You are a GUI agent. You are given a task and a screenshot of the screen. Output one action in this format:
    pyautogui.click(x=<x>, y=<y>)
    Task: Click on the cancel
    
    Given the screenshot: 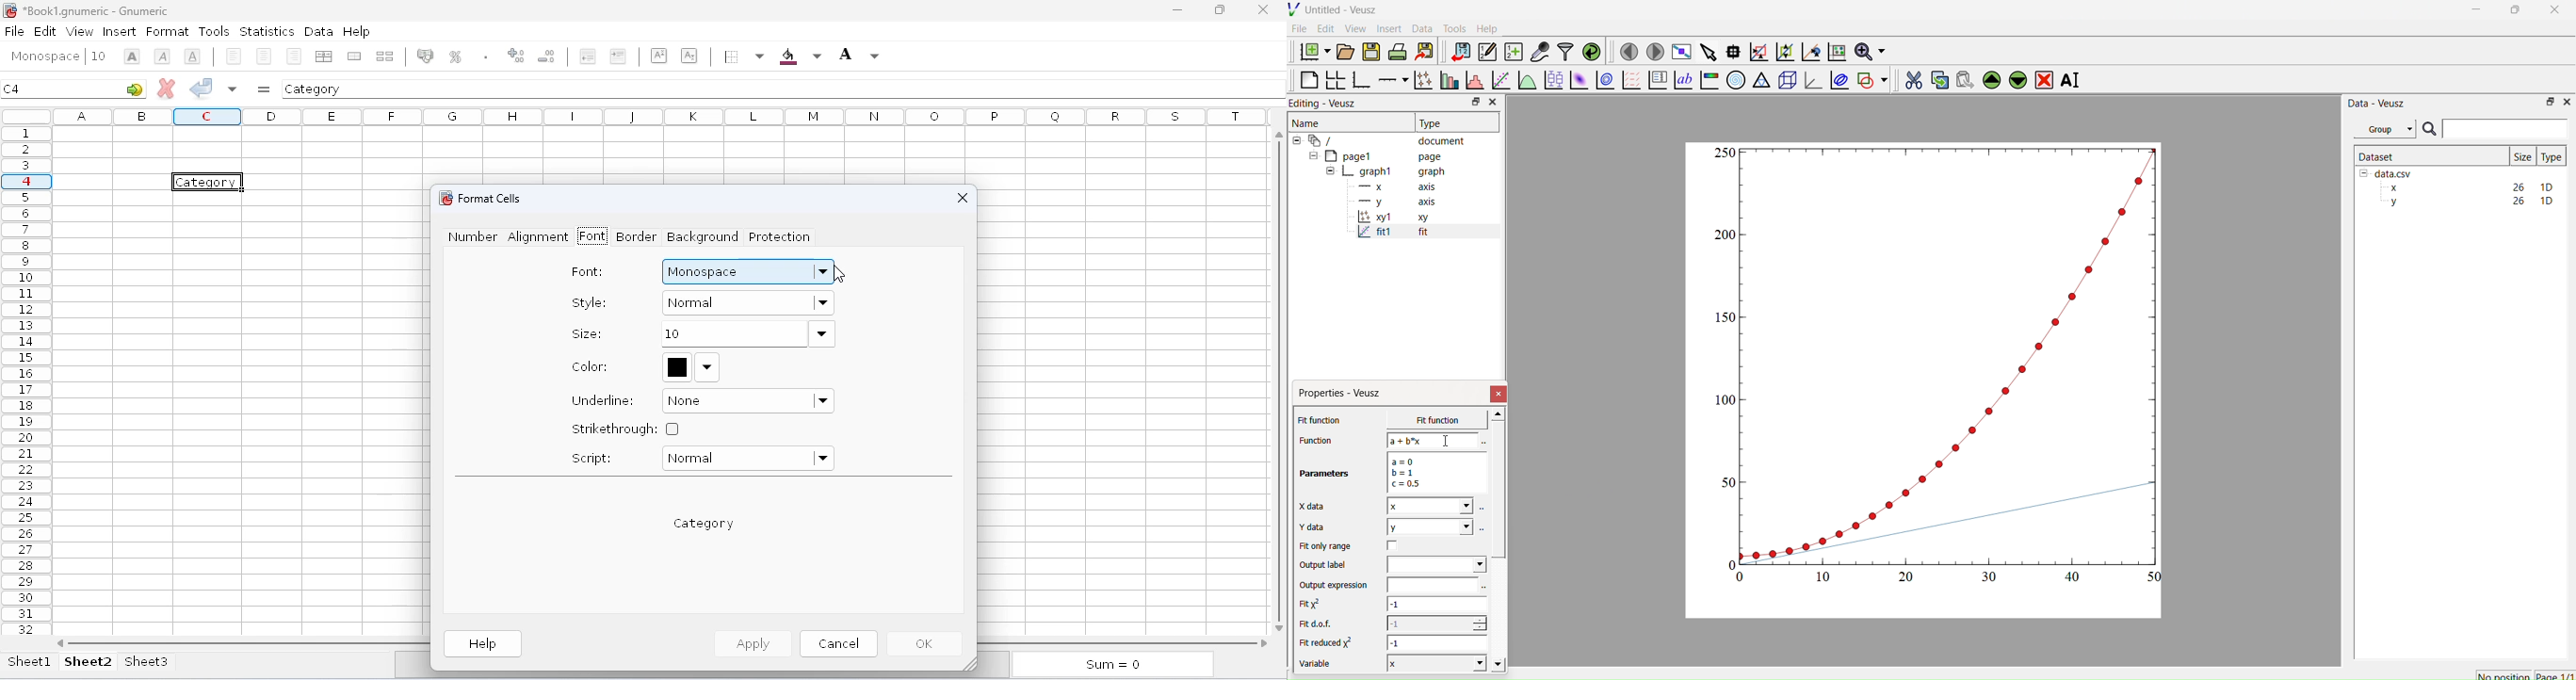 What is the action you would take?
    pyautogui.click(x=838, y=642)
    